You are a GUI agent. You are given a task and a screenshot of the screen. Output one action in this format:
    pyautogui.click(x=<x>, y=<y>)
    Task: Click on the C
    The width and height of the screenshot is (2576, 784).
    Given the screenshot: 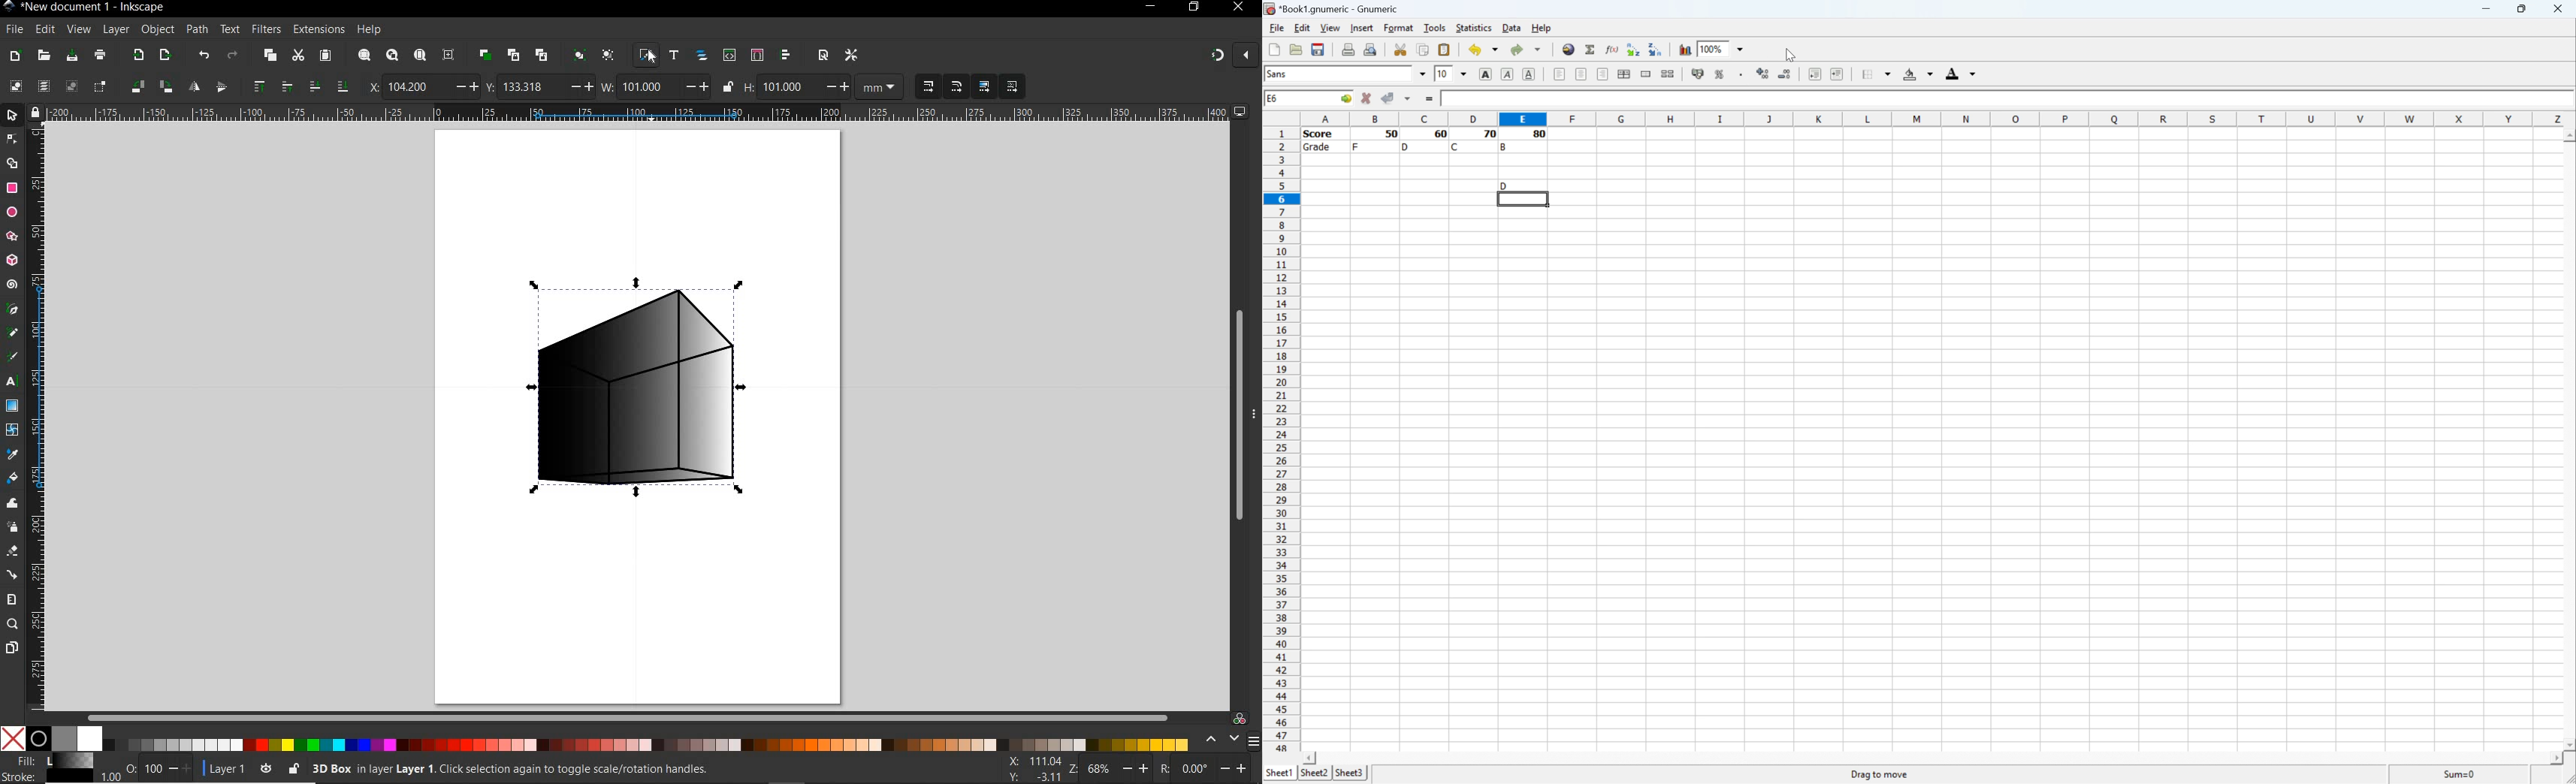 What is the action you would take?
    pyautogui.click(x=1456, y=146)
    